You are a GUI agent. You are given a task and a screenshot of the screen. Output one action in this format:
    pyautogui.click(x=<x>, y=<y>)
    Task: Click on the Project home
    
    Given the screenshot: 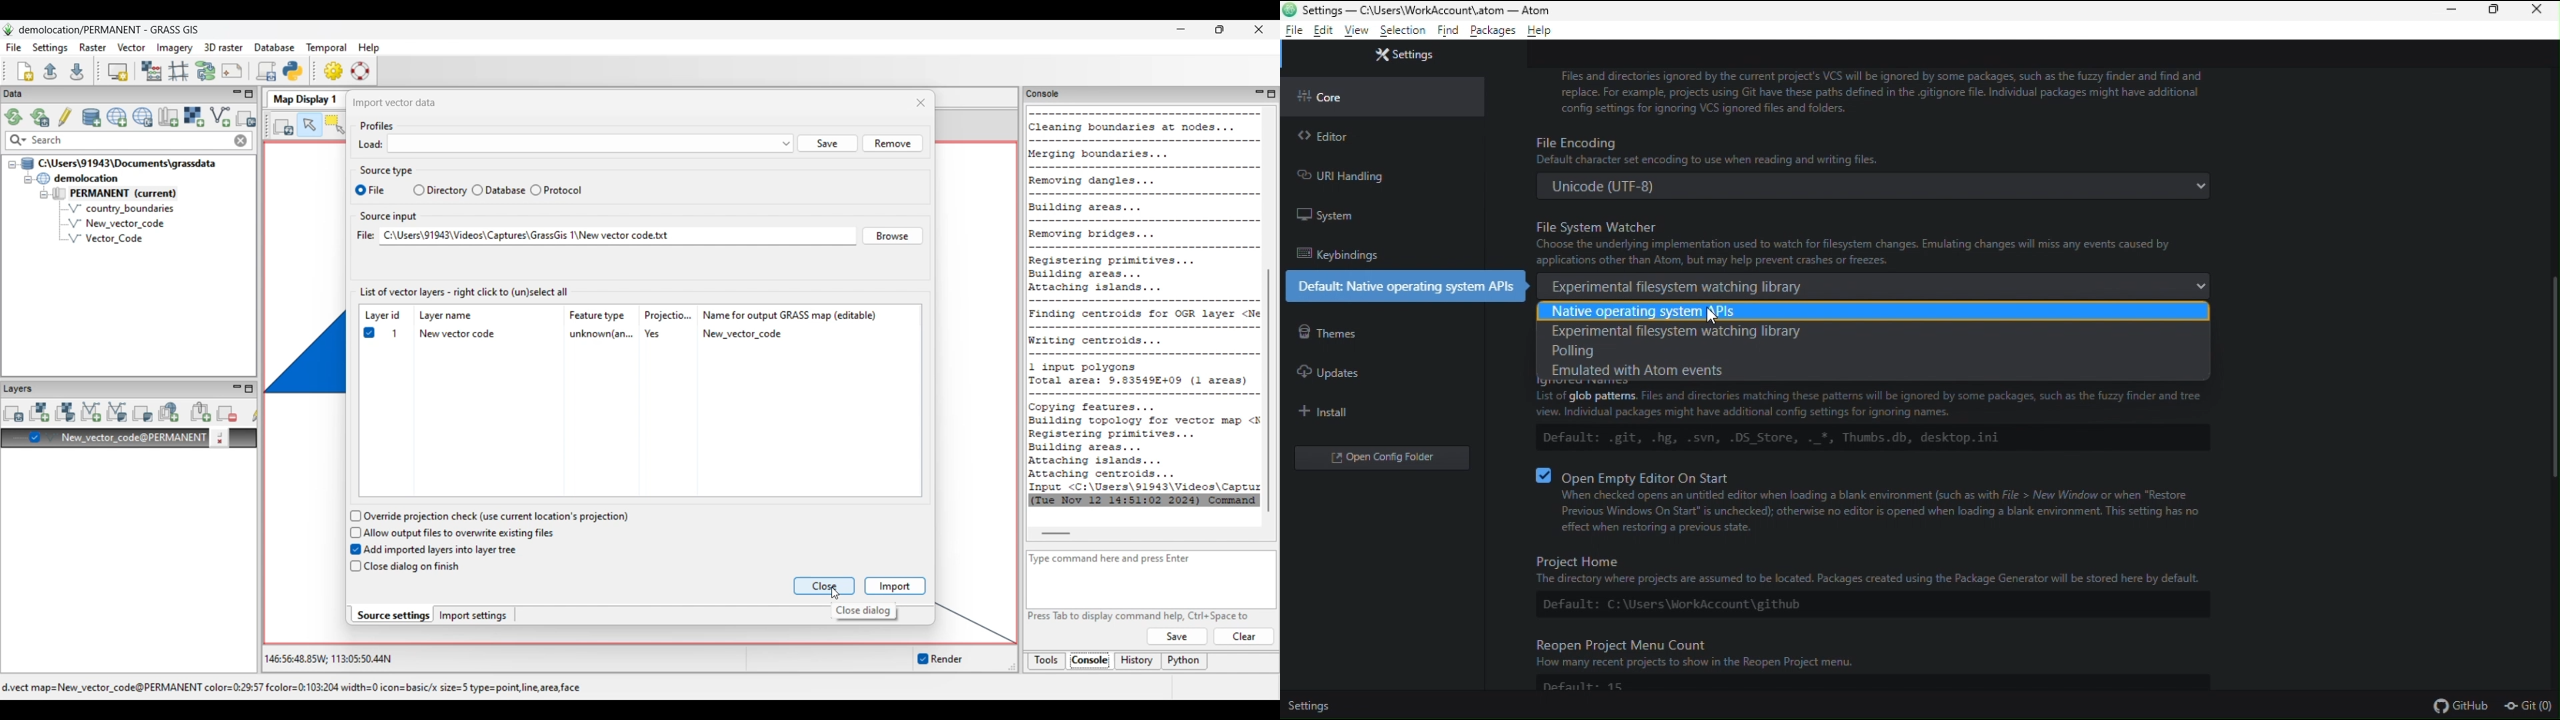 What is the action you would take?
    pyautogui.click(x=1859, y=581)
    